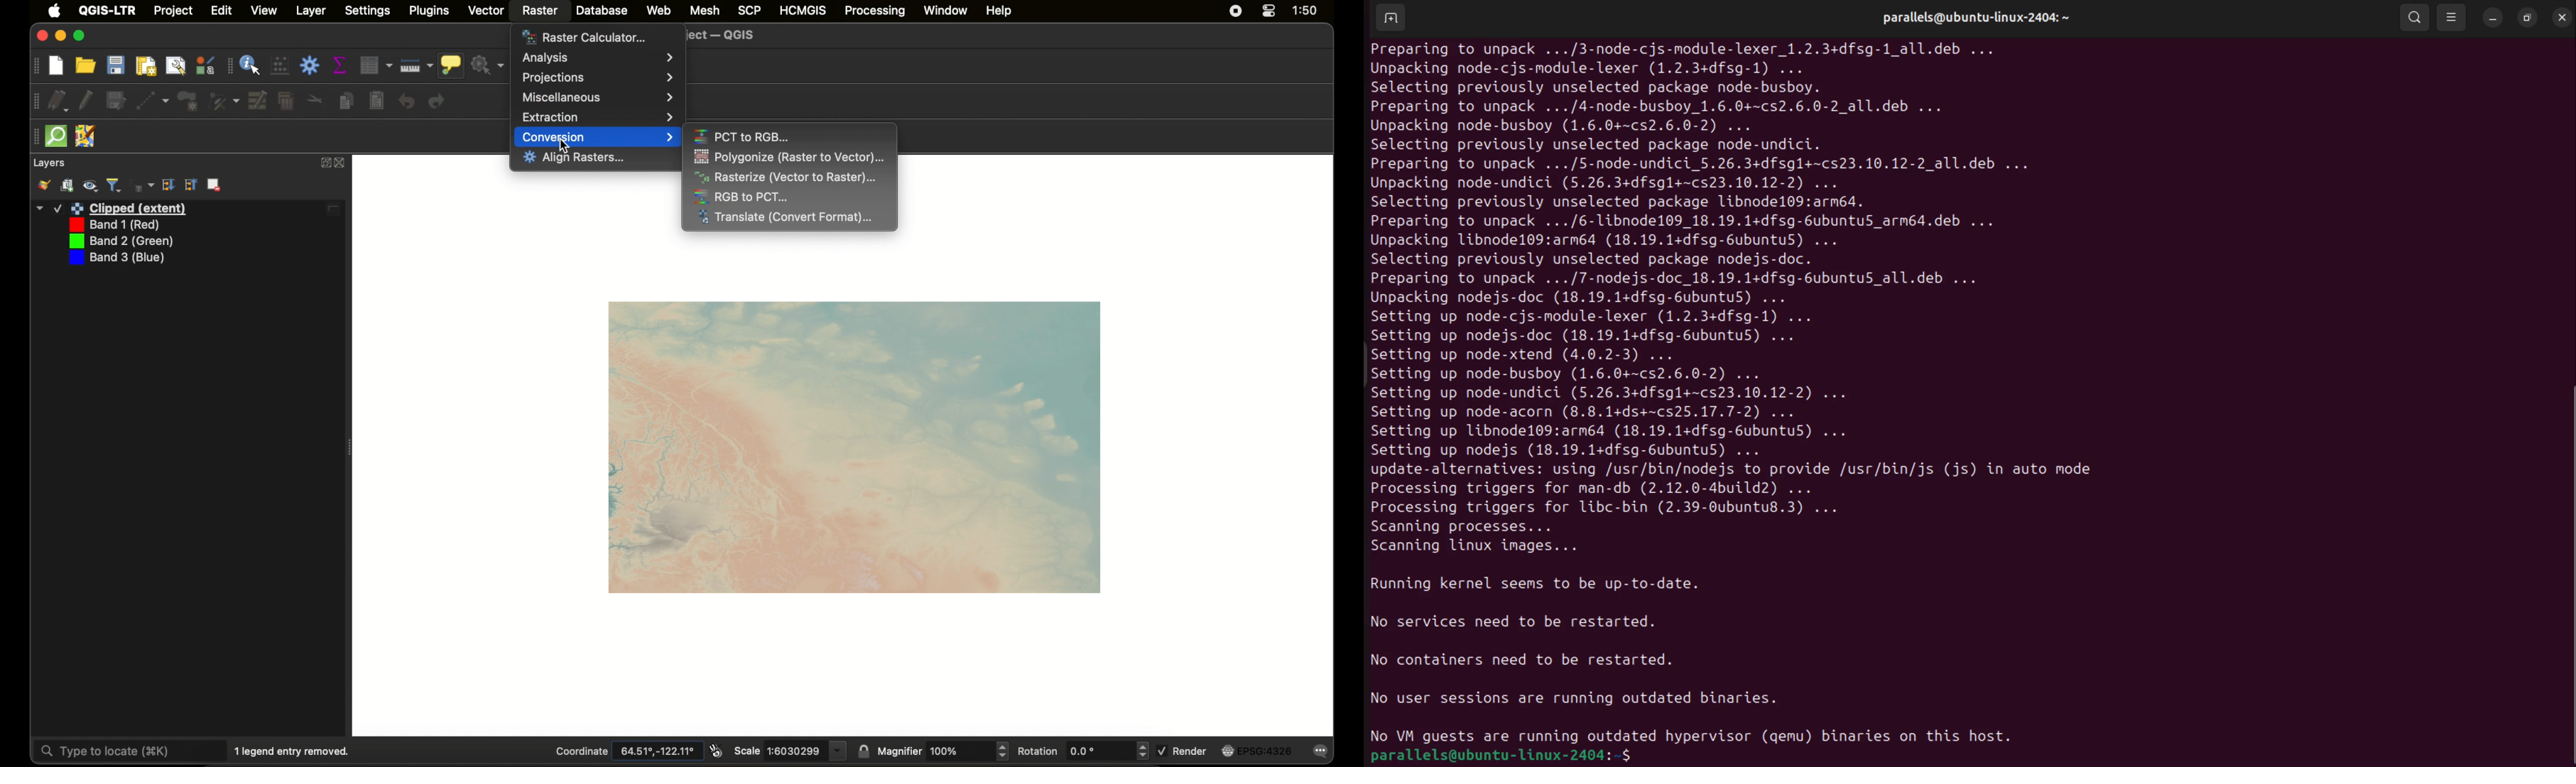 The height and width of the screenshot is (784, 2576). Describe the element at coordinates (1321, 751) in the screenshot. I see `messages` at that location.